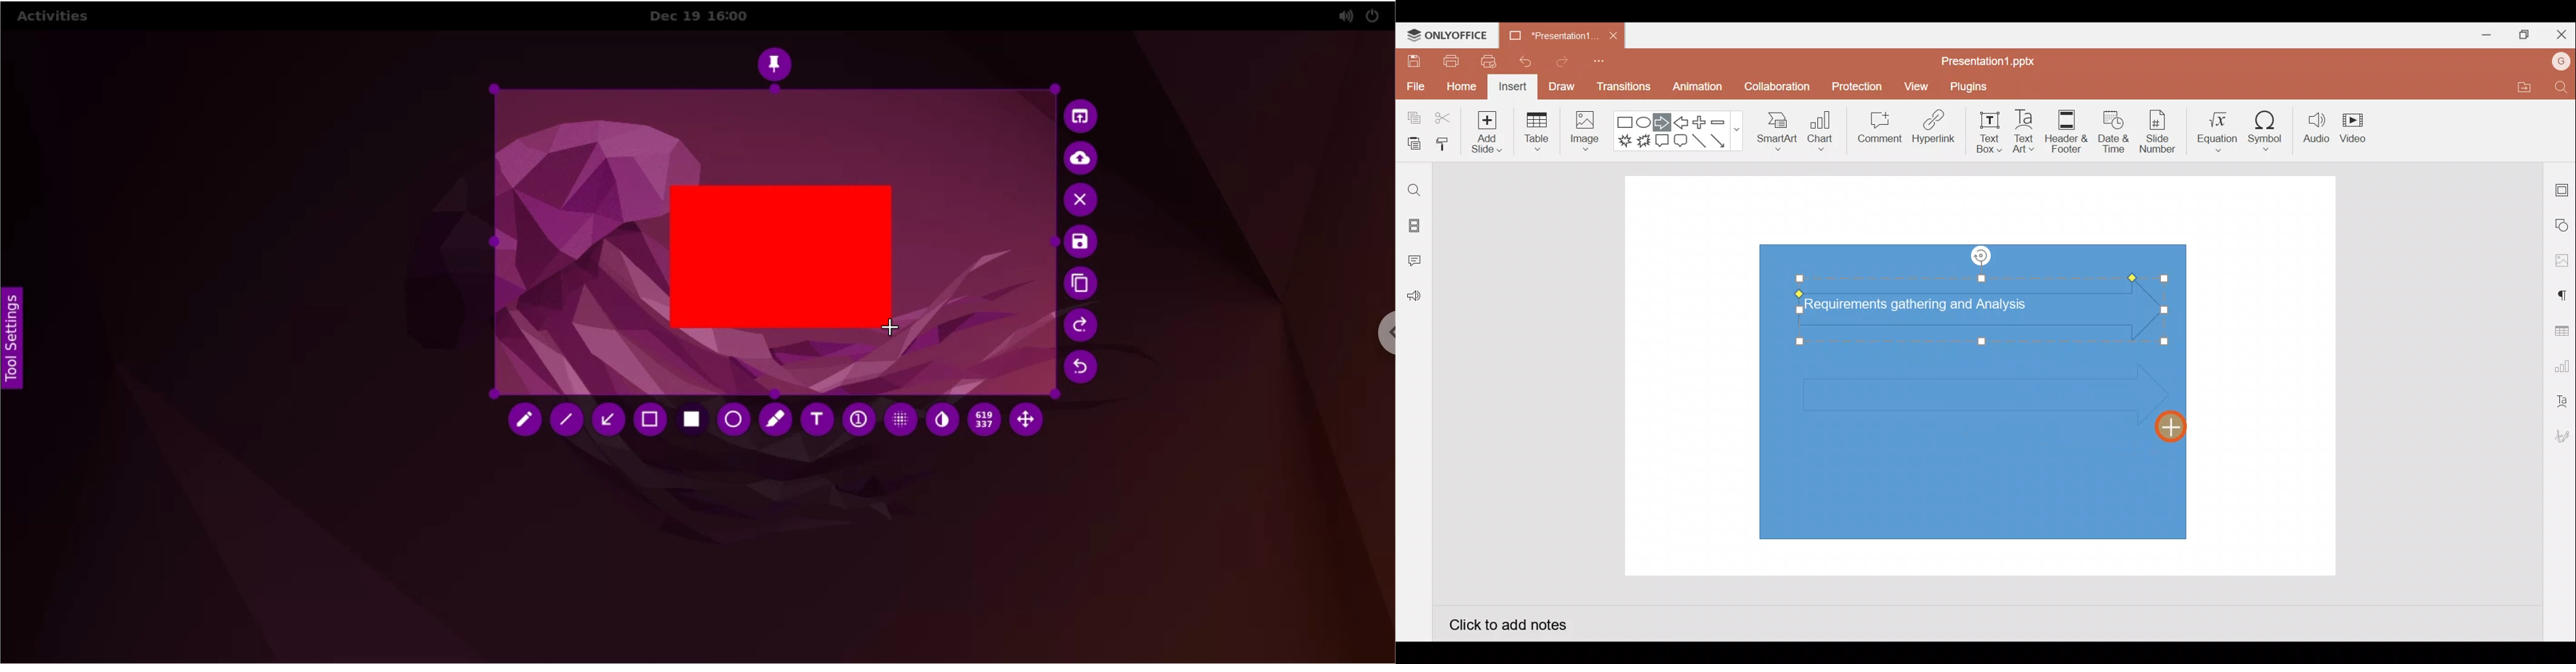  What do you see at coordinates (1583, 134) in the screenshot?
I see `Image` at bounding box center [1583, 134].